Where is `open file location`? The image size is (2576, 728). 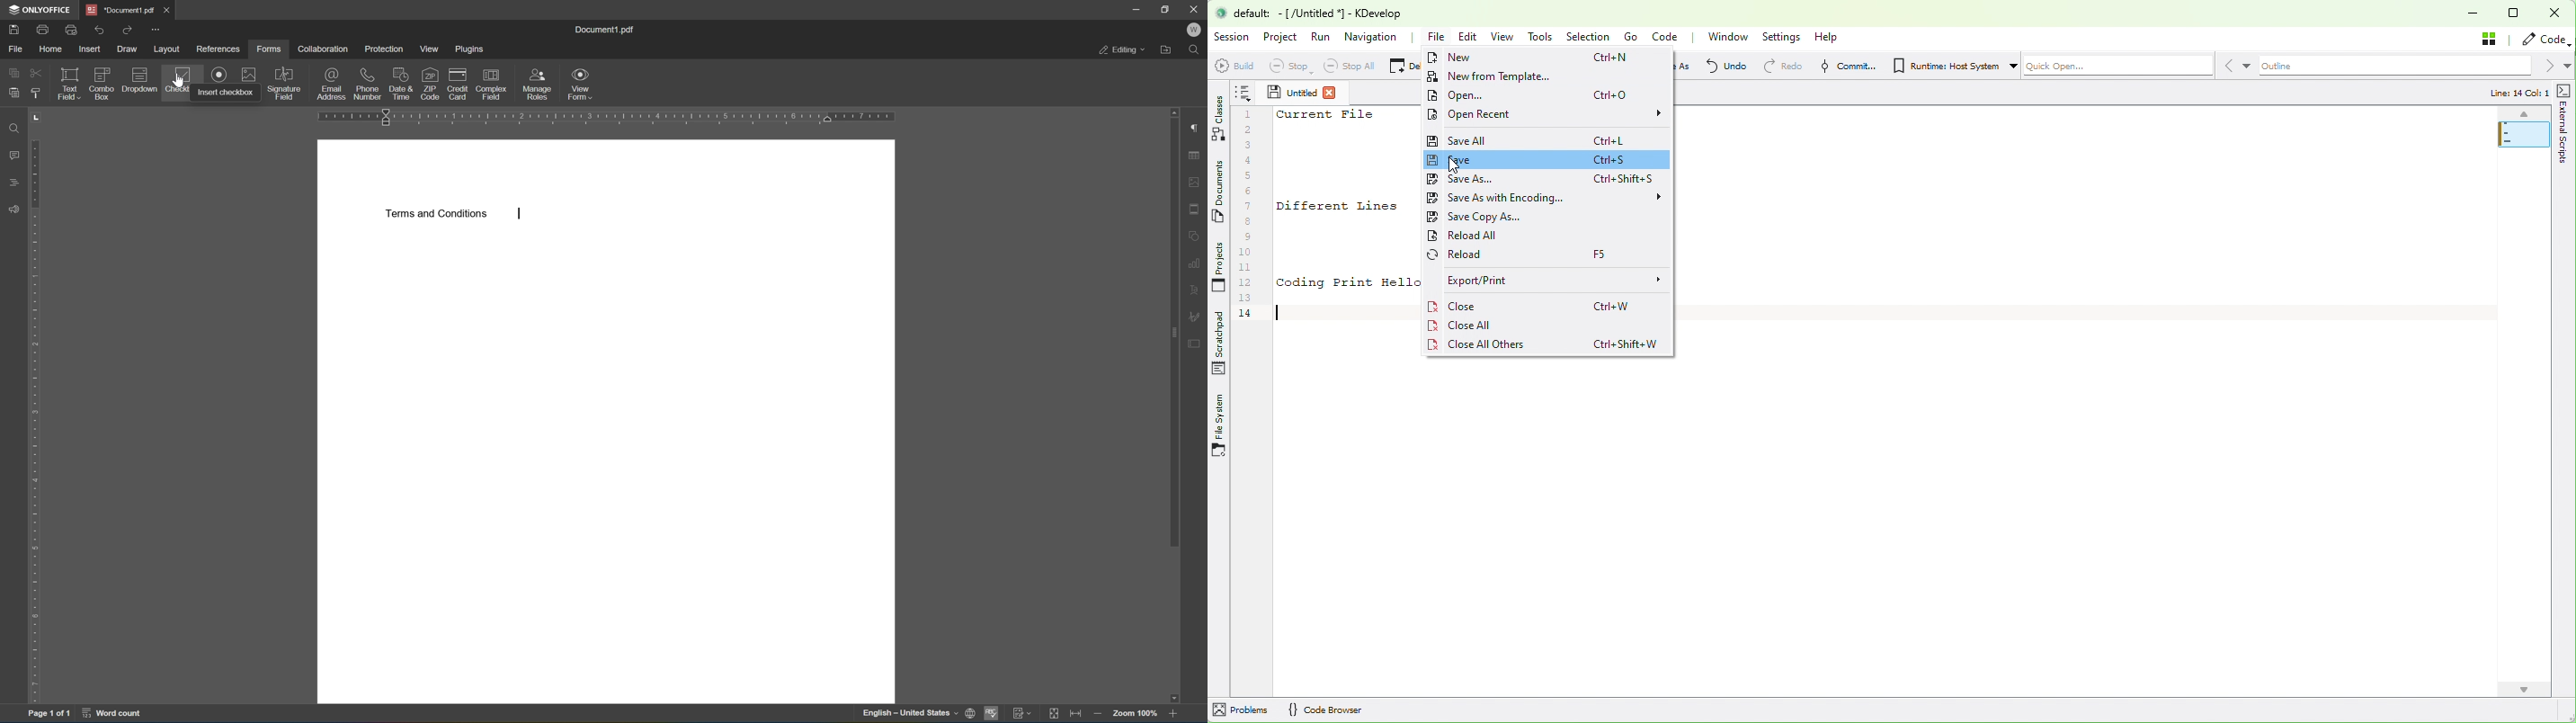
open file location is located at coordinates (1167, 50).